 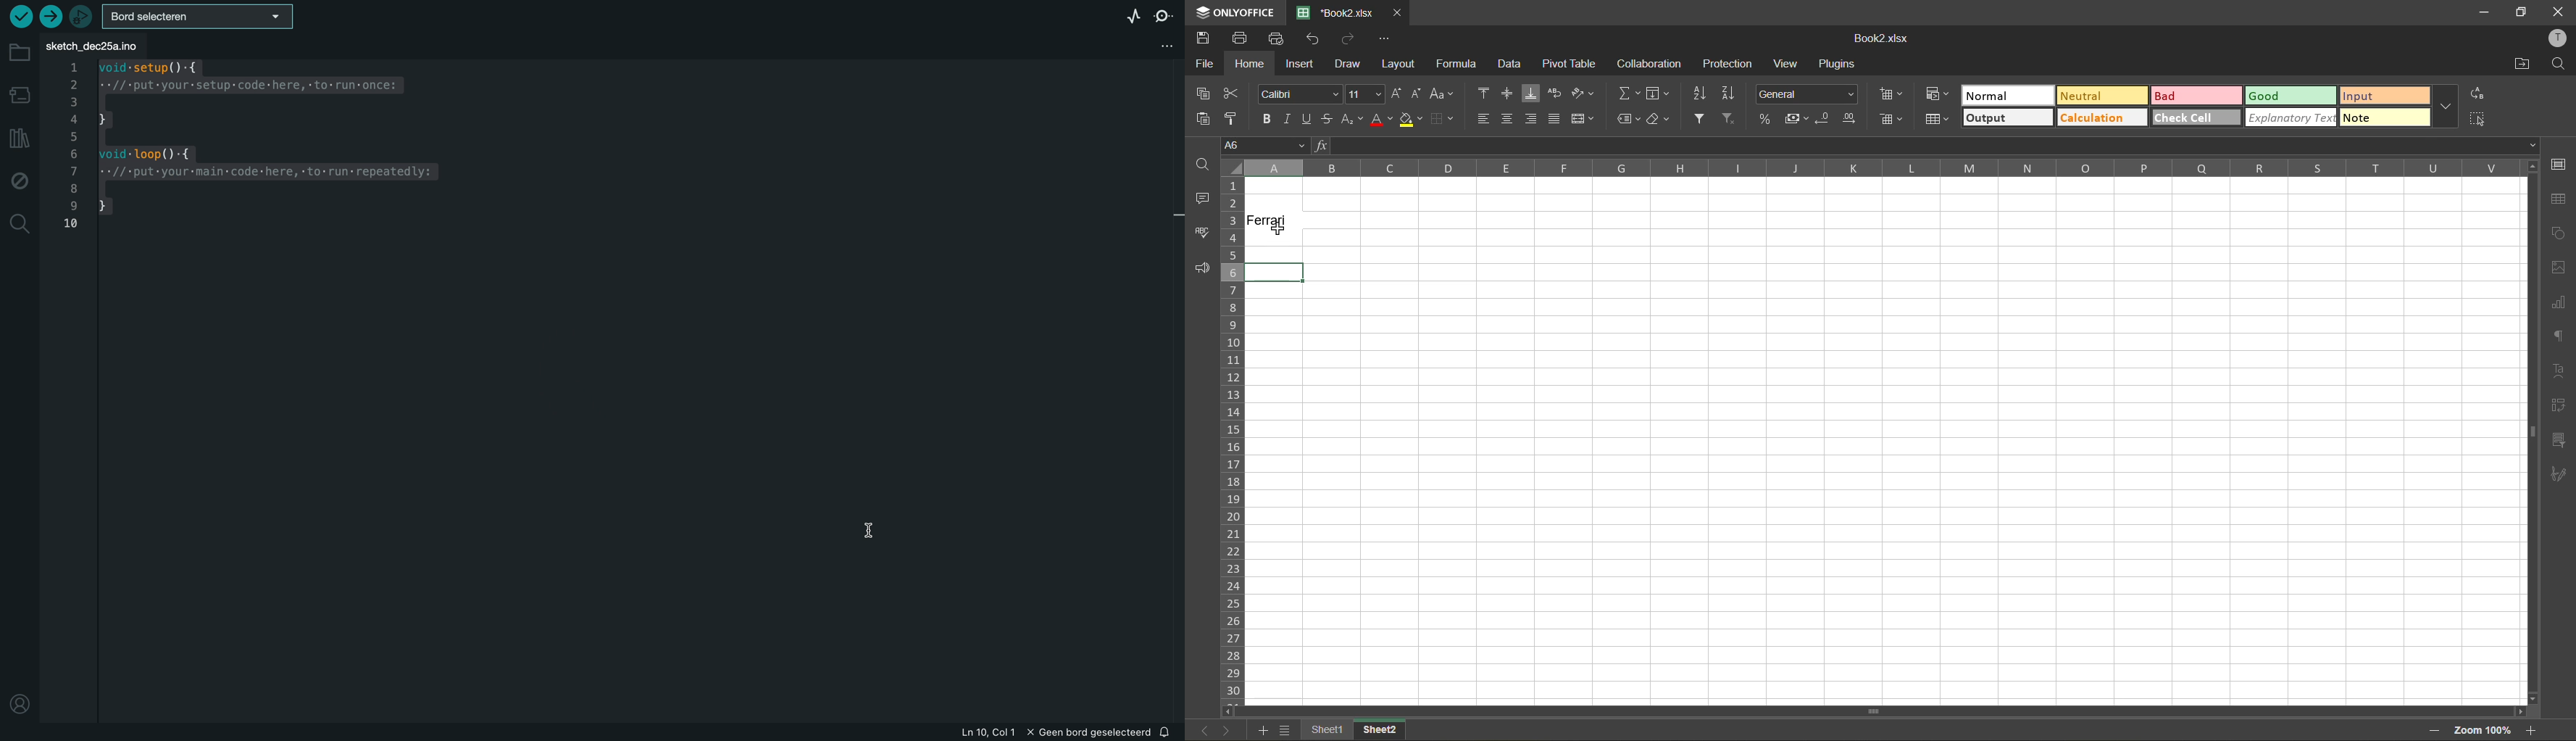 I want to click on sub/superscript, so click(x=1350, y=122).